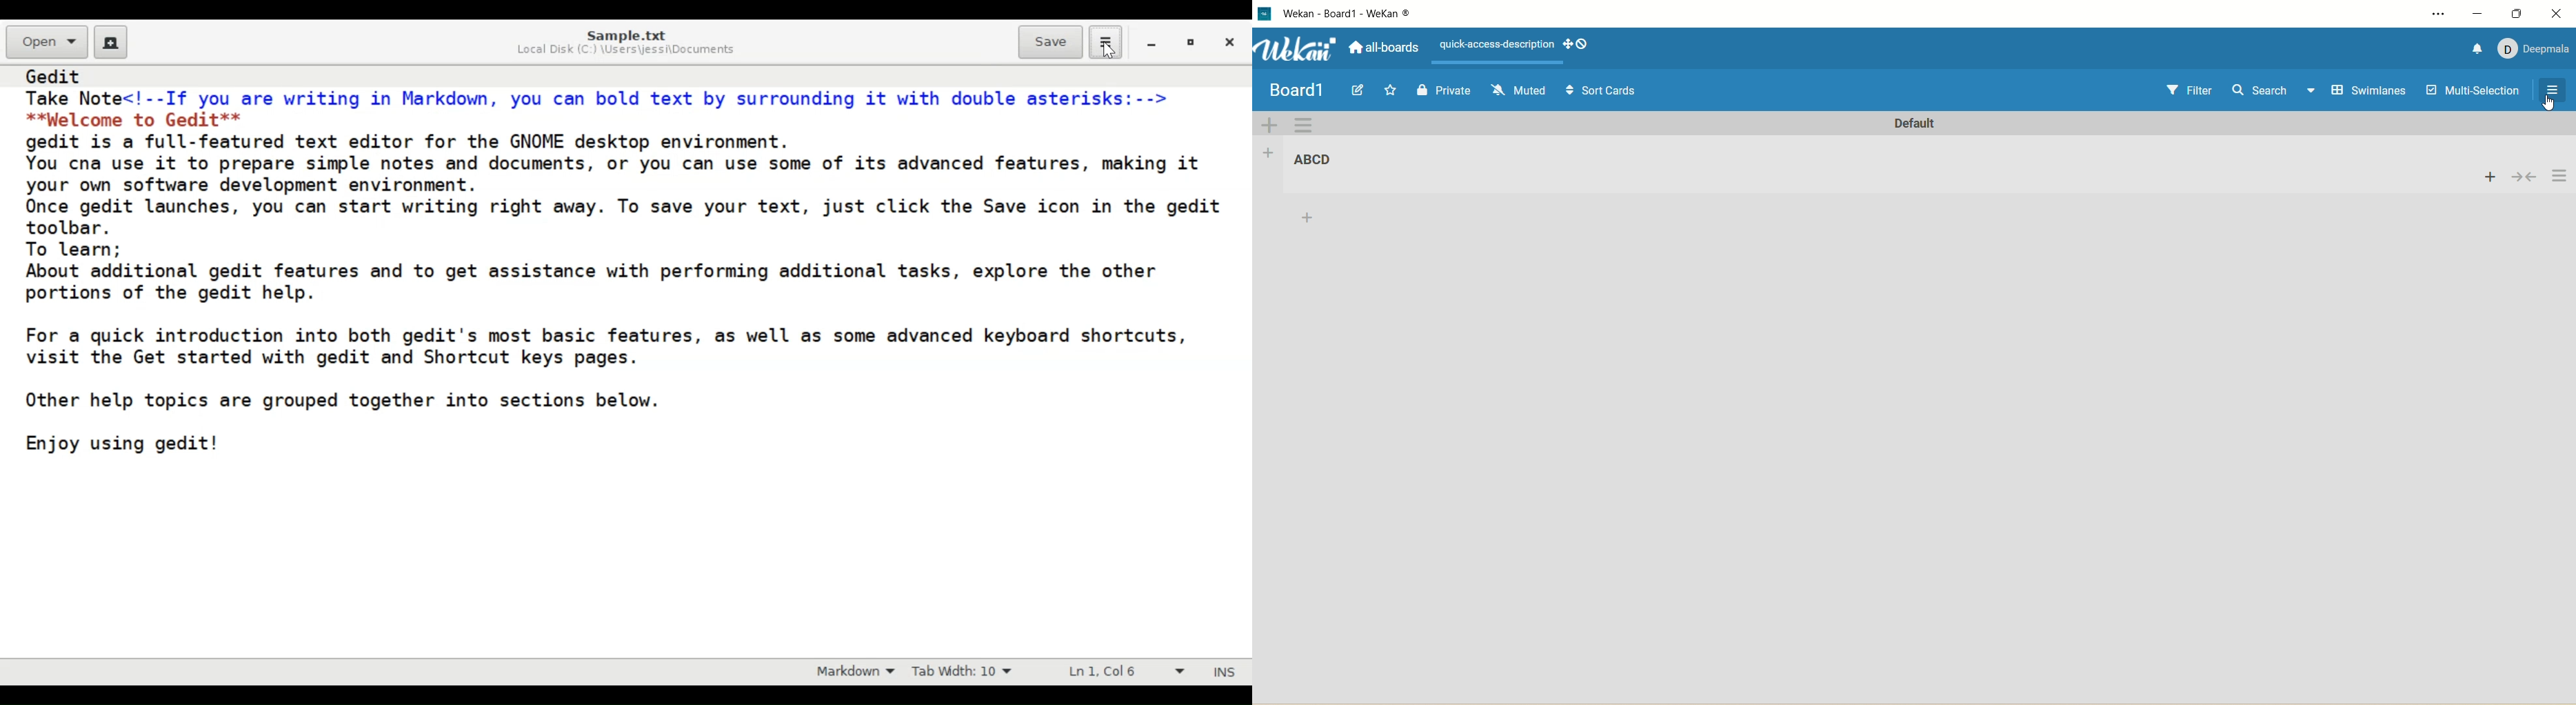  I want to click on Line & Column Preference (Ln 1, Col 6), so click(1119, 673).